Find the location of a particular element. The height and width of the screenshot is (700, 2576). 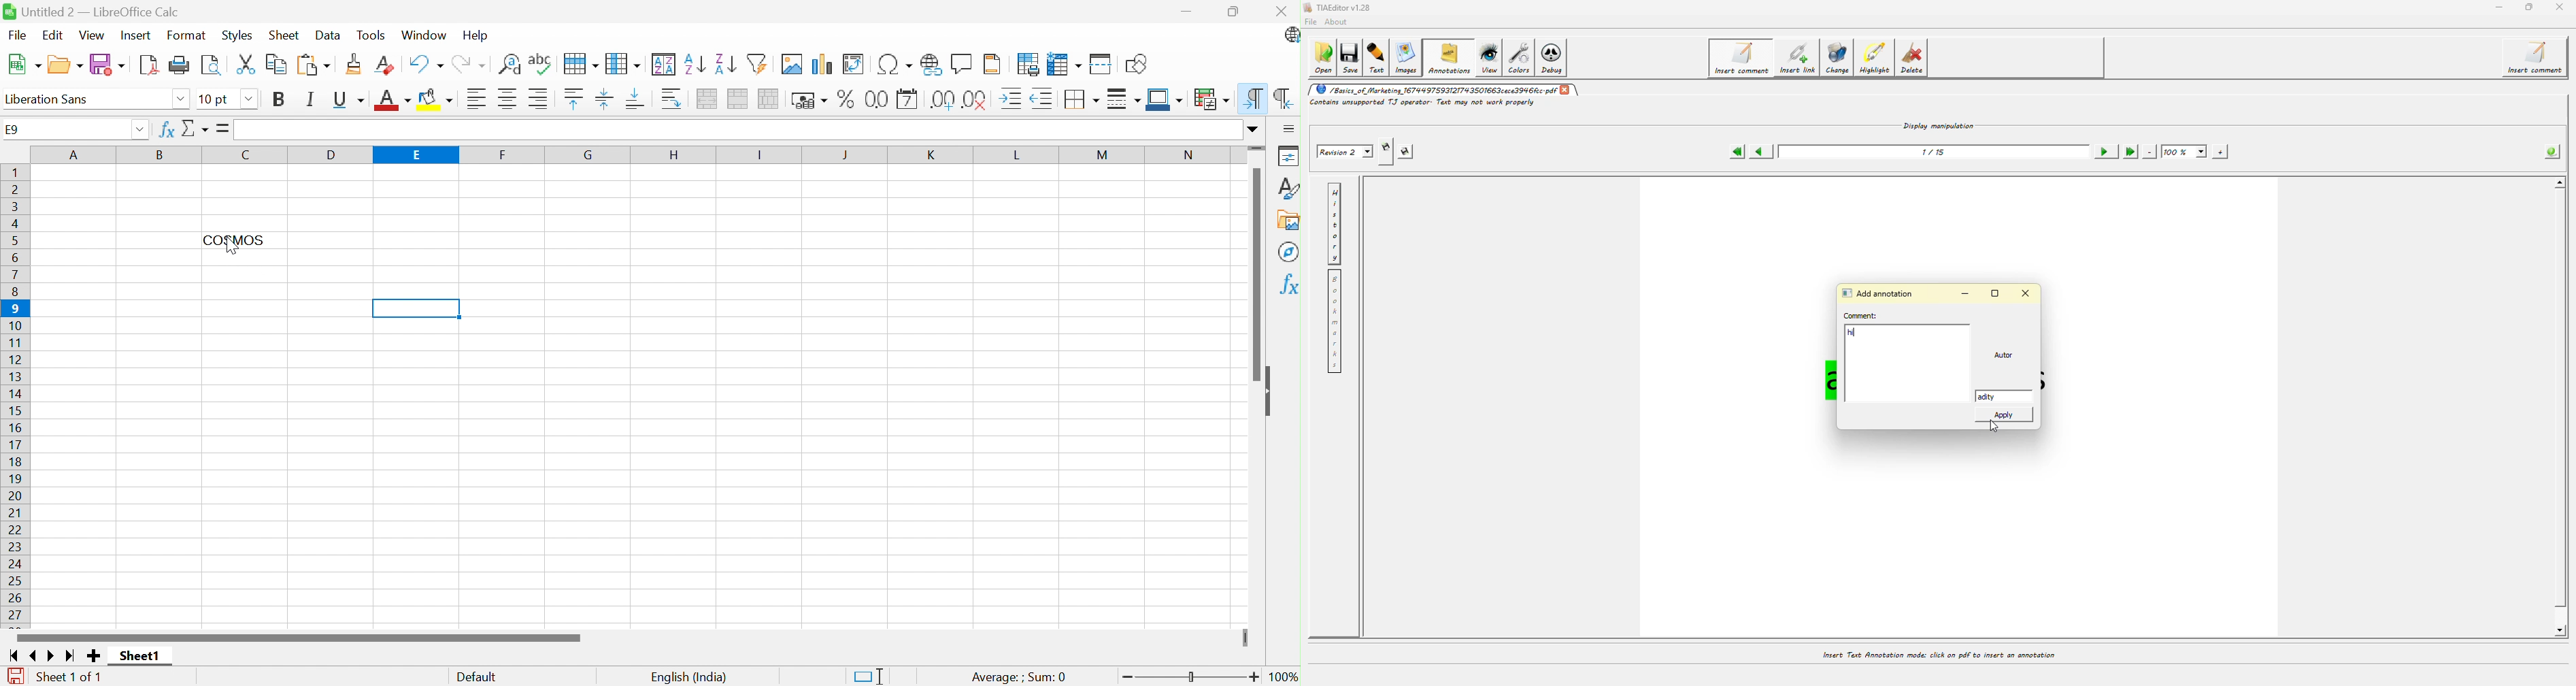

Column names is located at coordinates (633, 154).